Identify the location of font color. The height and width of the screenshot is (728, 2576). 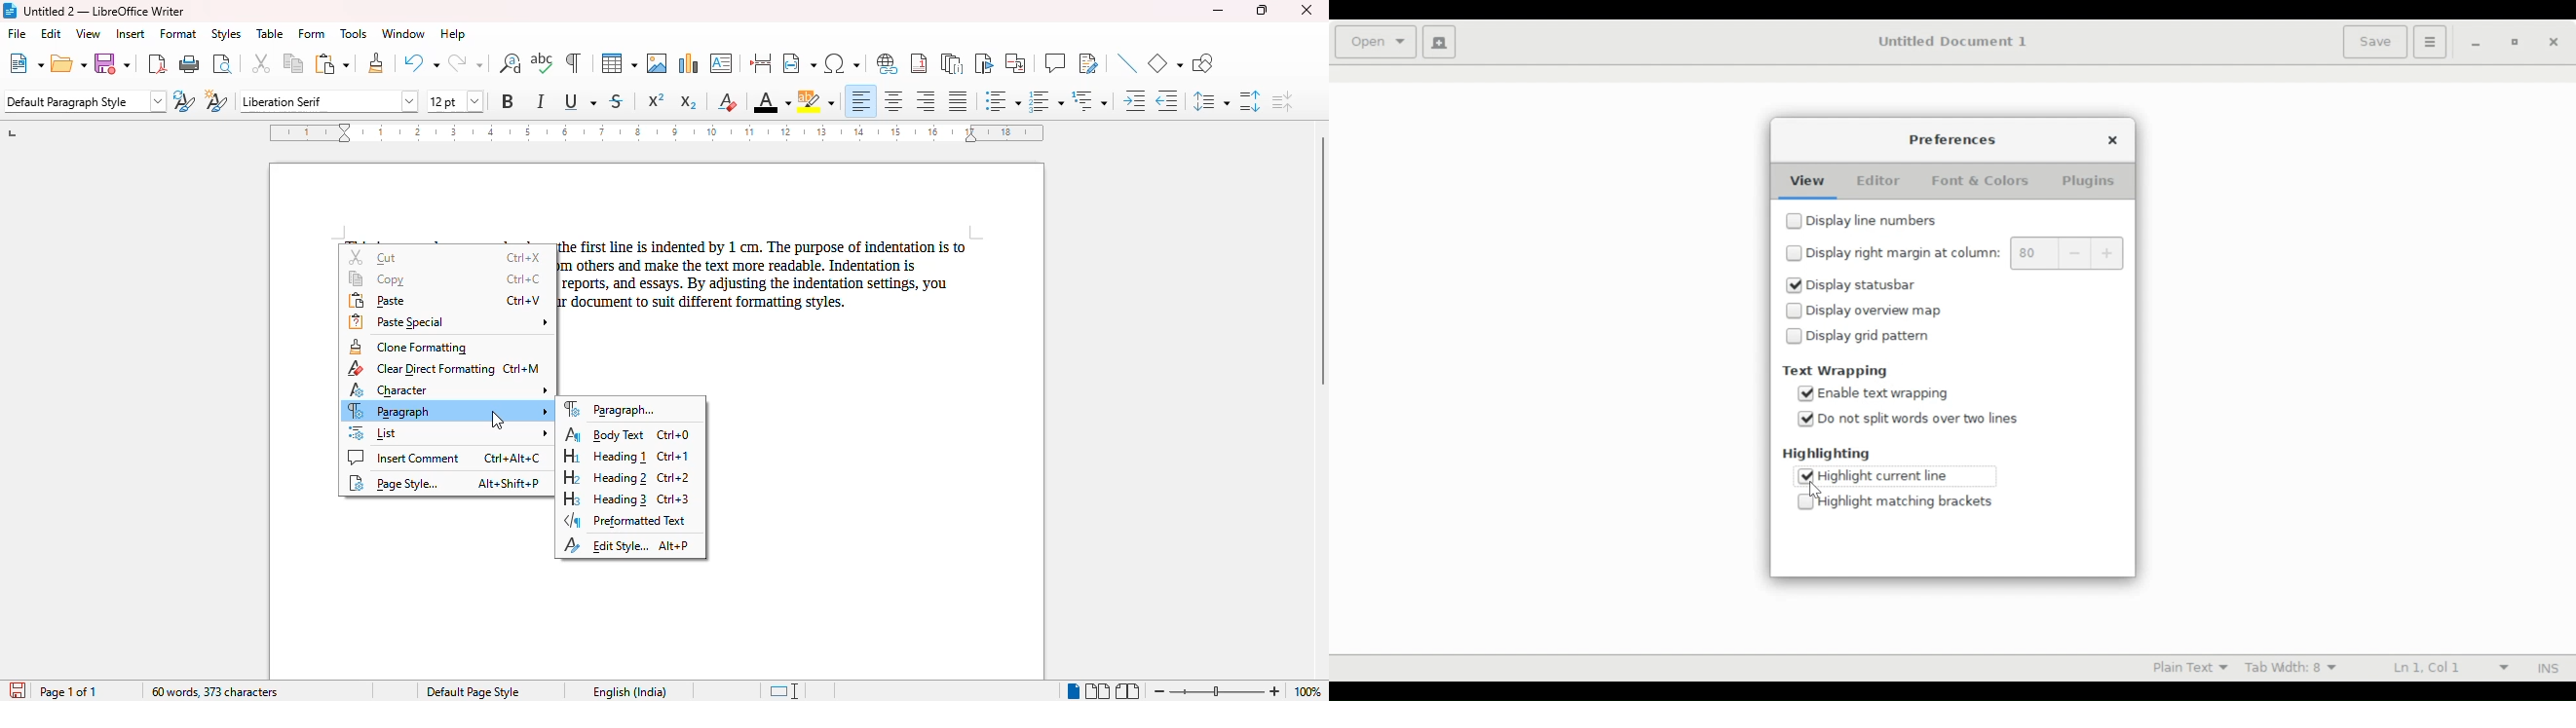
(772, 101).